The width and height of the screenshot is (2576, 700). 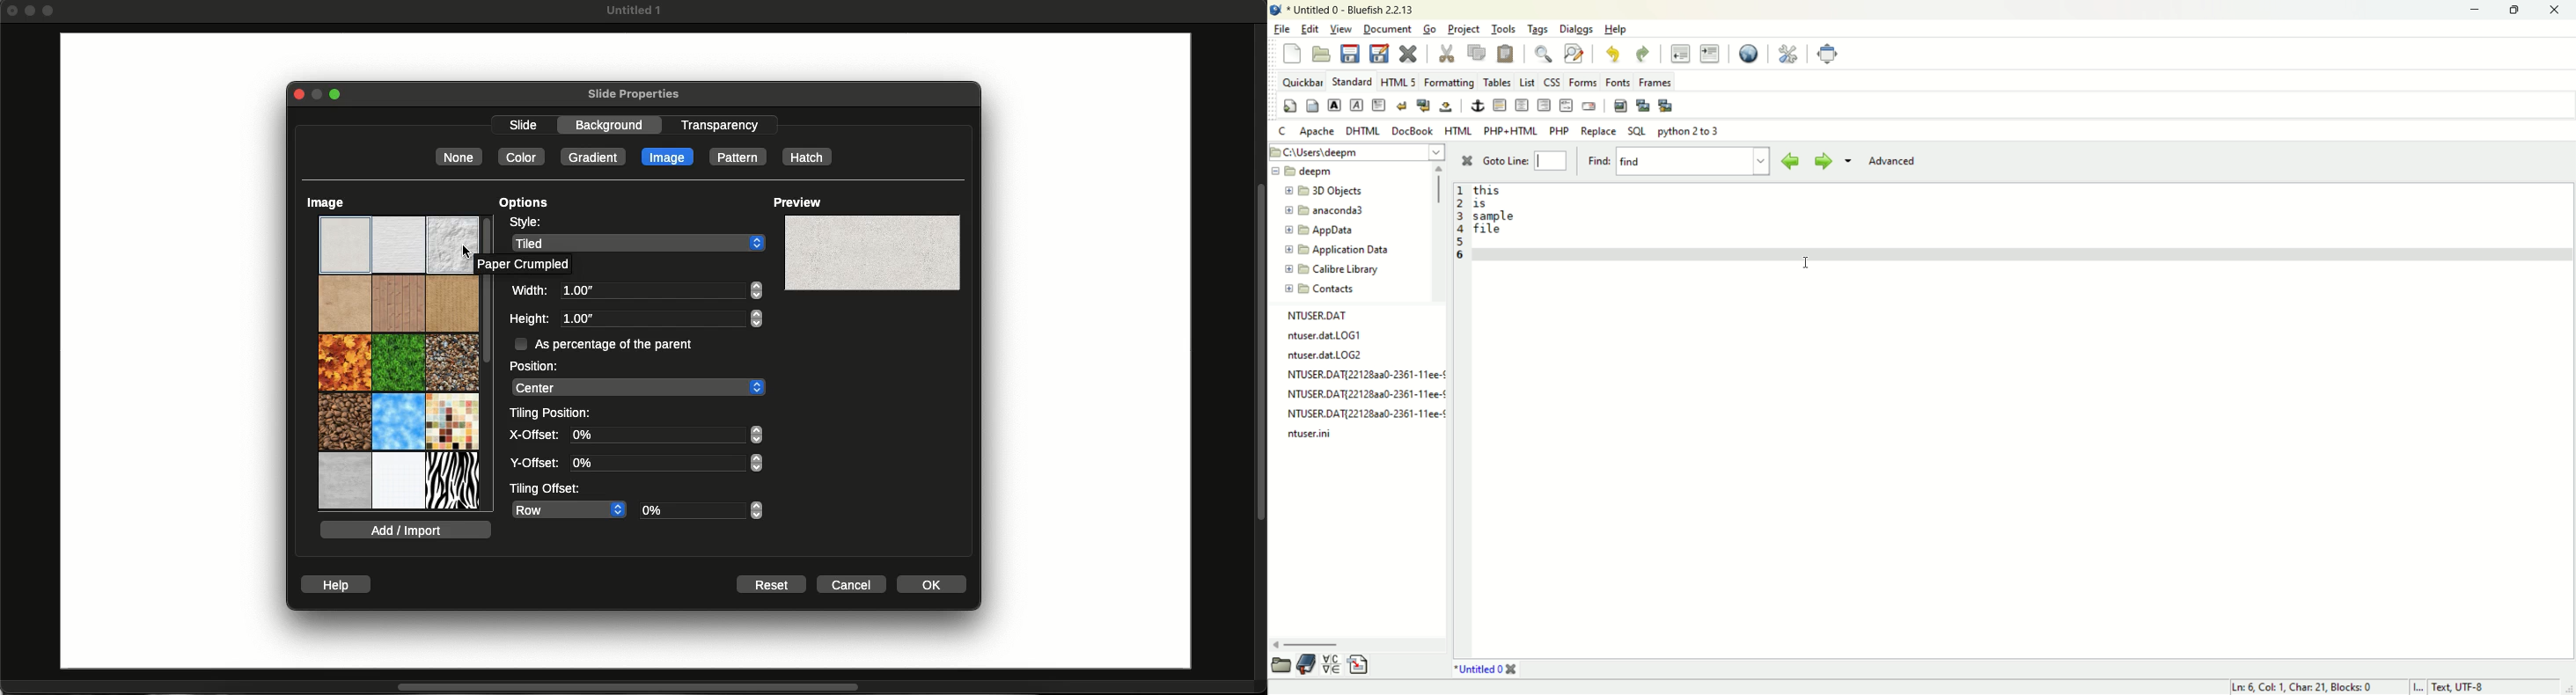 What do you see at coordinates (720, 124) in the screenshot?
I see `Transparency` at bounding box center [720, 124].